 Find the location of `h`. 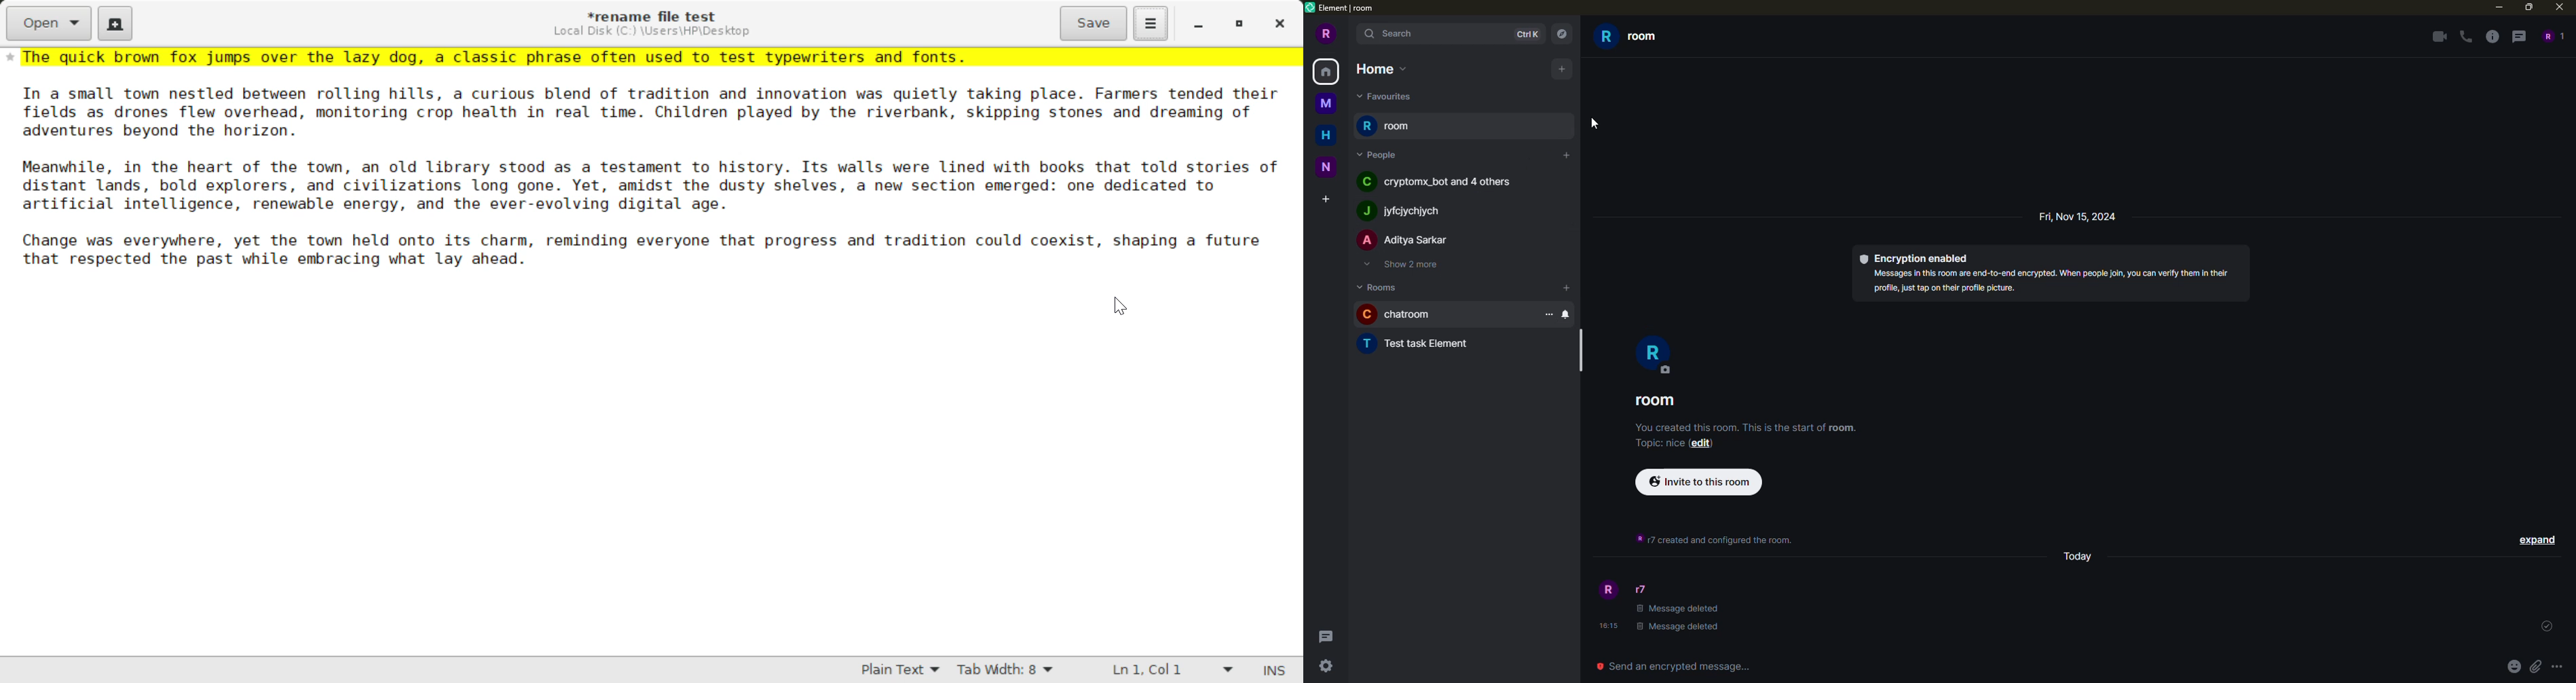

h is located at coordinates (1326, 136).